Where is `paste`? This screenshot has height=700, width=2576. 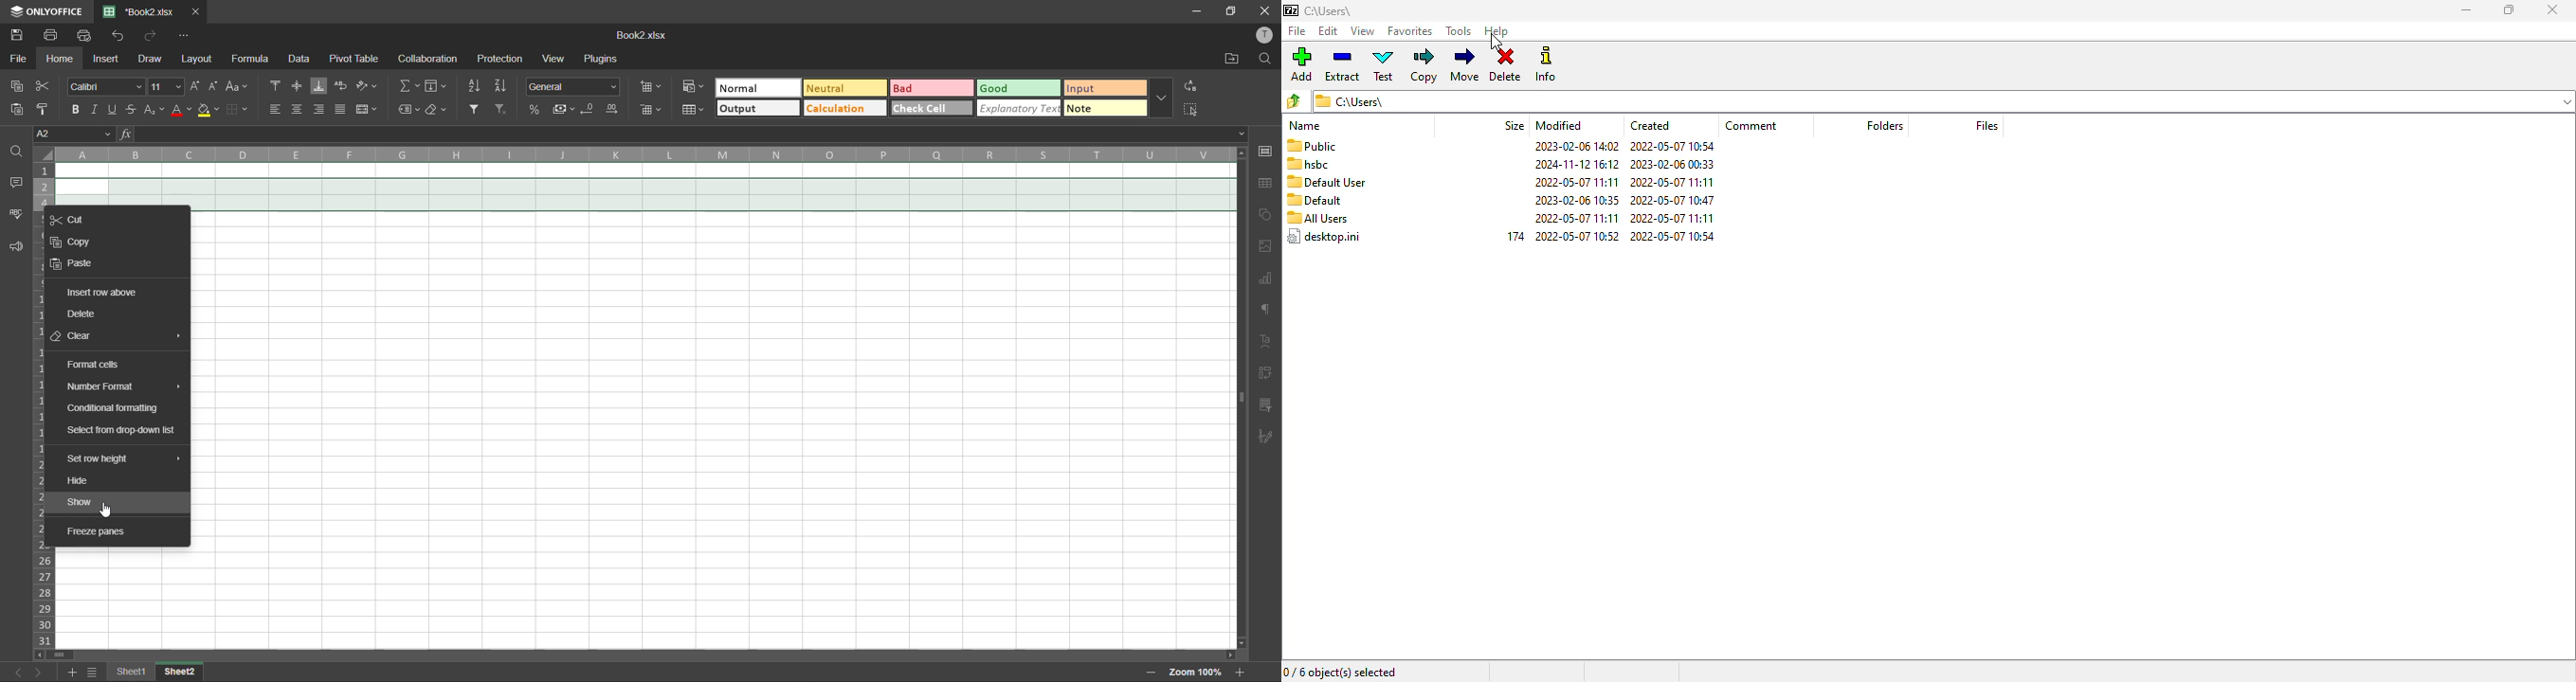
paste is located at coordinates (73, 262).